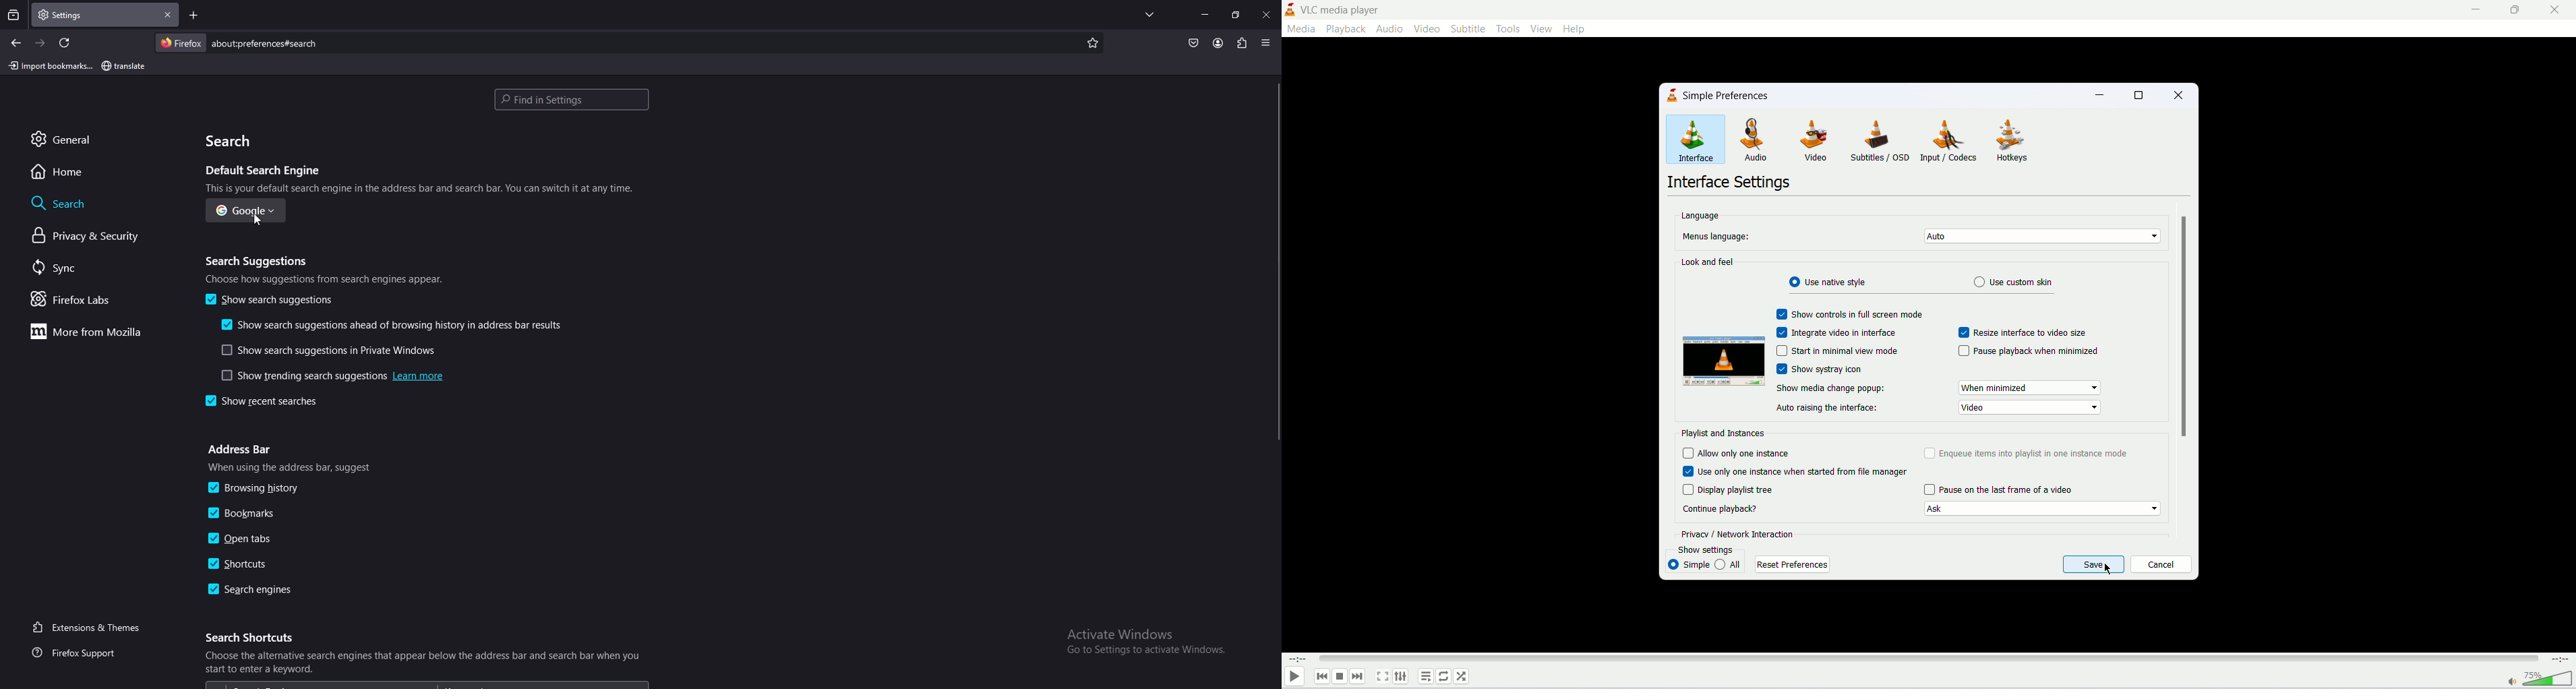 Image resolution: width=2576 pixels, height=700 pixels. What do you see at coordinates (245, 214) in the screenshot?
I see `google` at bounding box center [245, 214].